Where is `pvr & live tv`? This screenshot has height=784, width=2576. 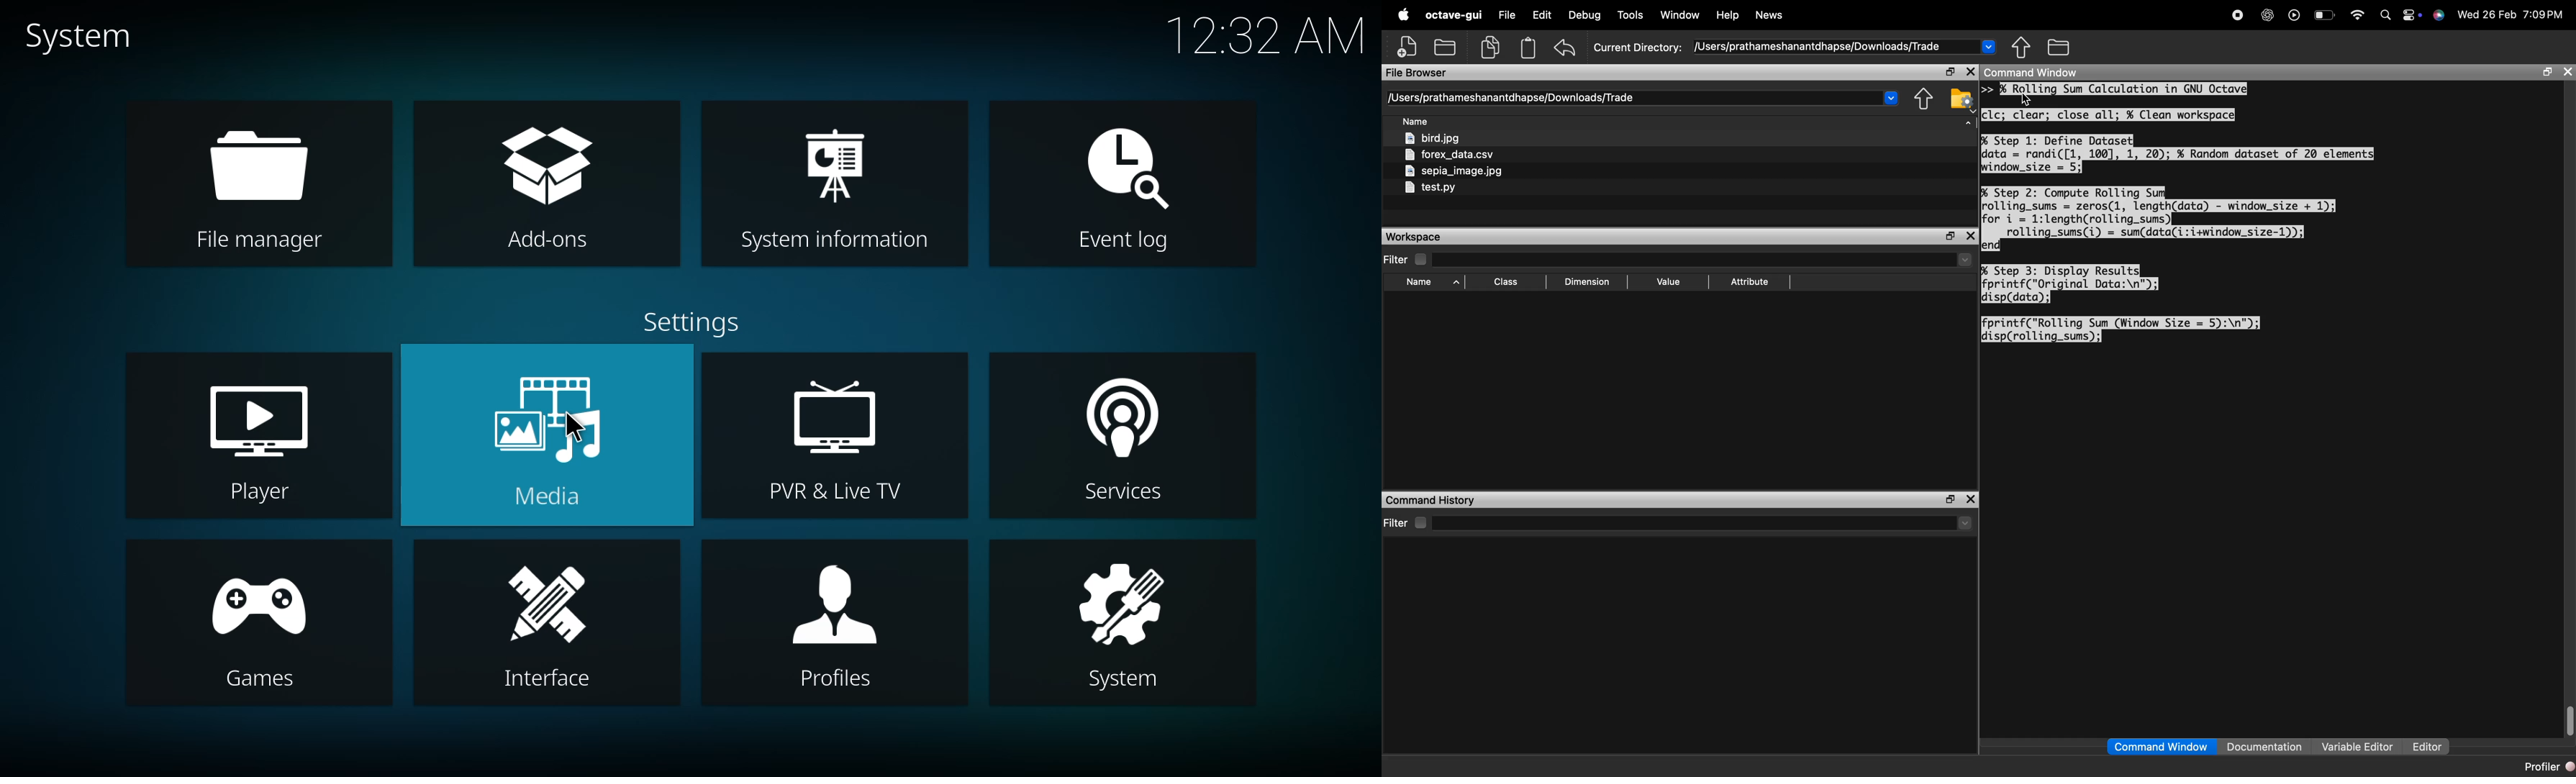
pvr & live tv is located at coordinates (833, 438).